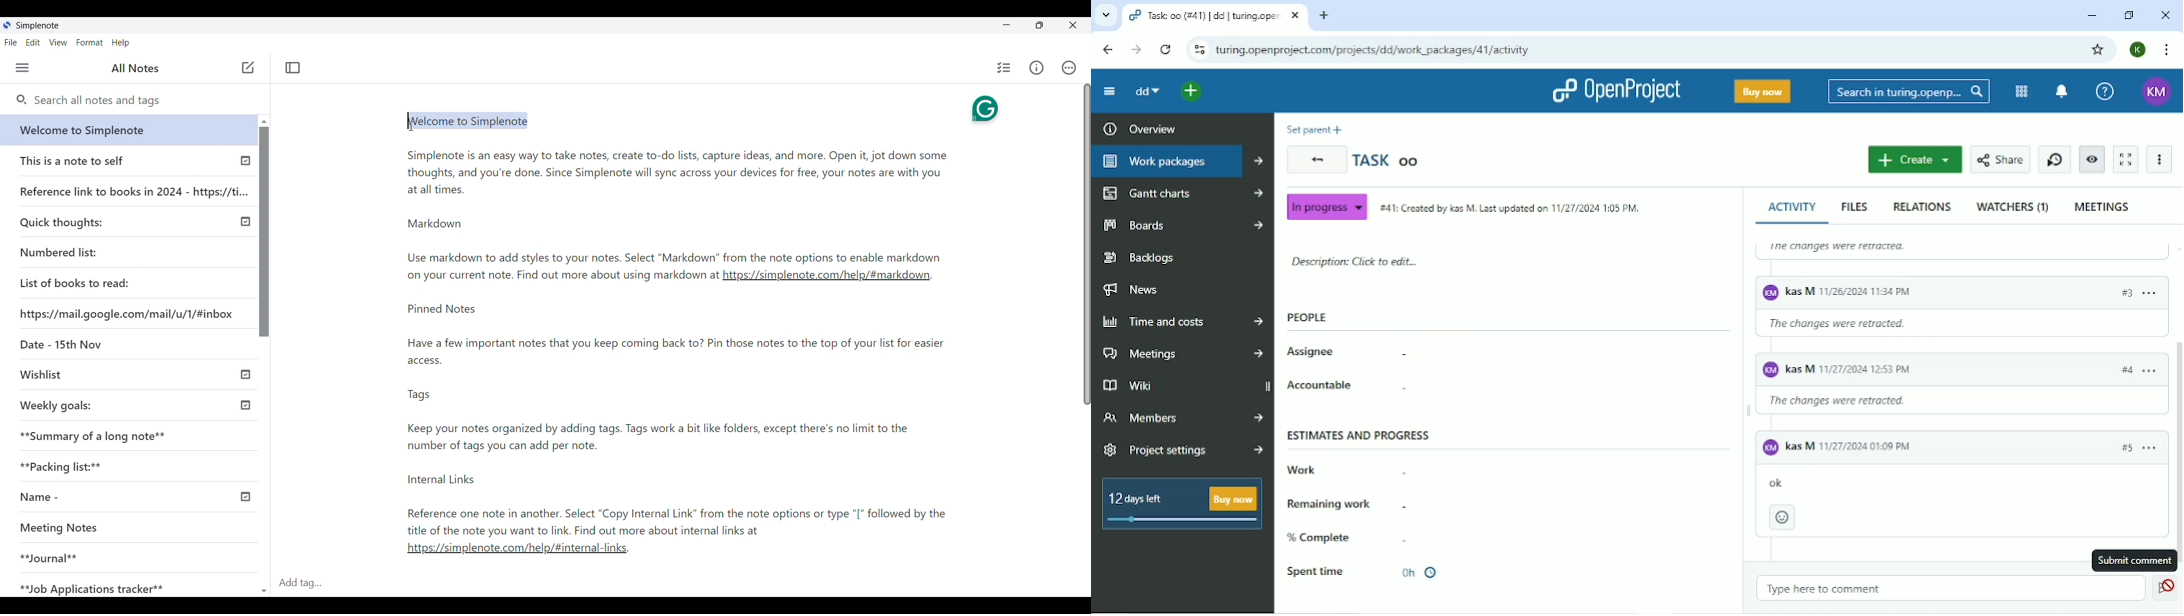 This screenshot has width=2184, height=616. I want to click on type here to comment, so click(1839, 590).